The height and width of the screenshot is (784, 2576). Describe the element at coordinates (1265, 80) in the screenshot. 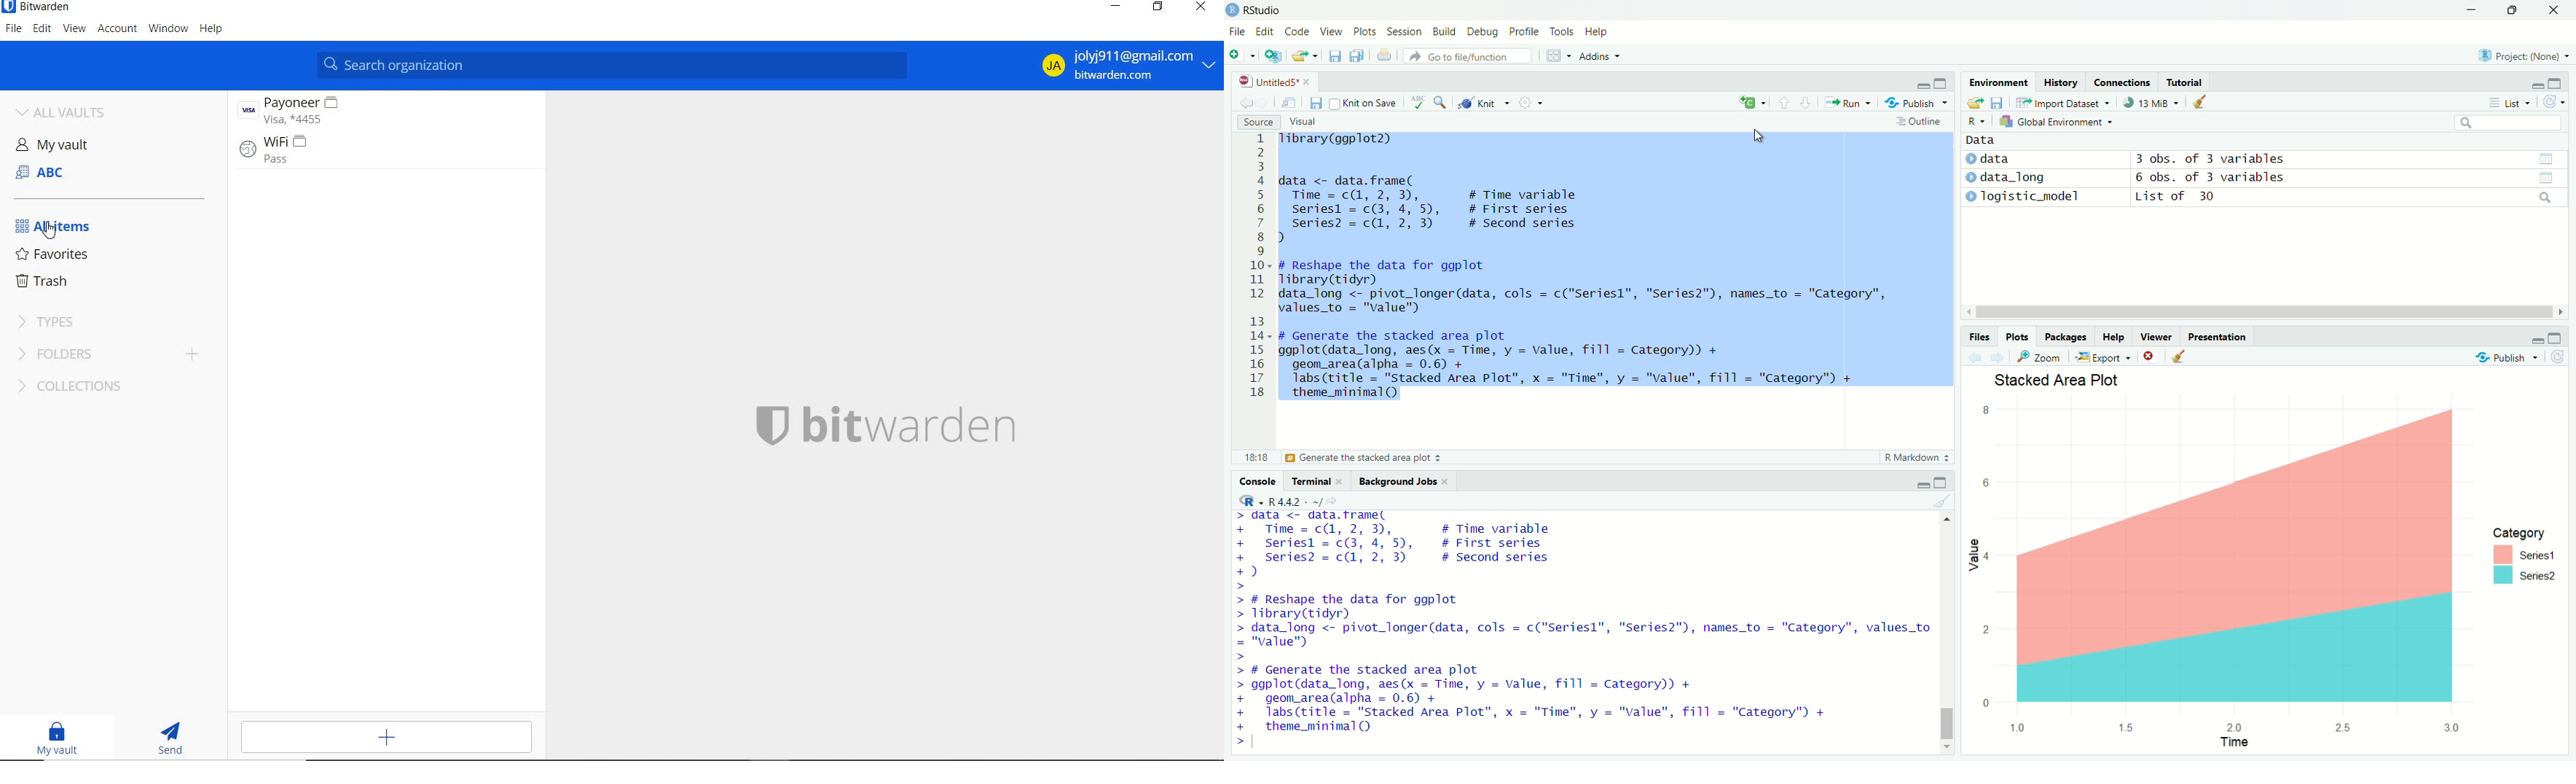

I see `Untitled5*` at that location.